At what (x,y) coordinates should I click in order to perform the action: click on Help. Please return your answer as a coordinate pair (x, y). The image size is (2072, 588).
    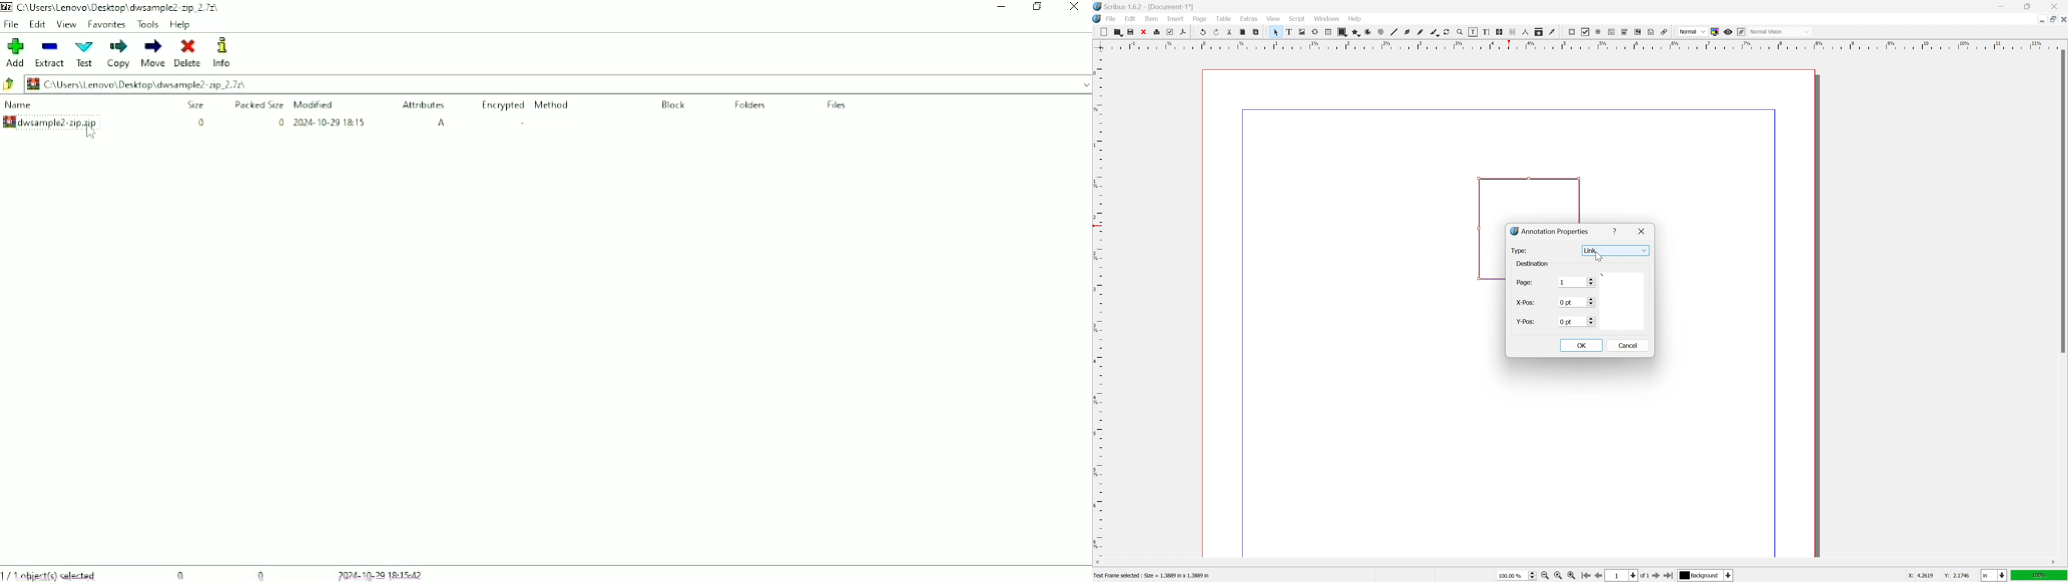
    Looking at the image, I should click on (1356, 19).